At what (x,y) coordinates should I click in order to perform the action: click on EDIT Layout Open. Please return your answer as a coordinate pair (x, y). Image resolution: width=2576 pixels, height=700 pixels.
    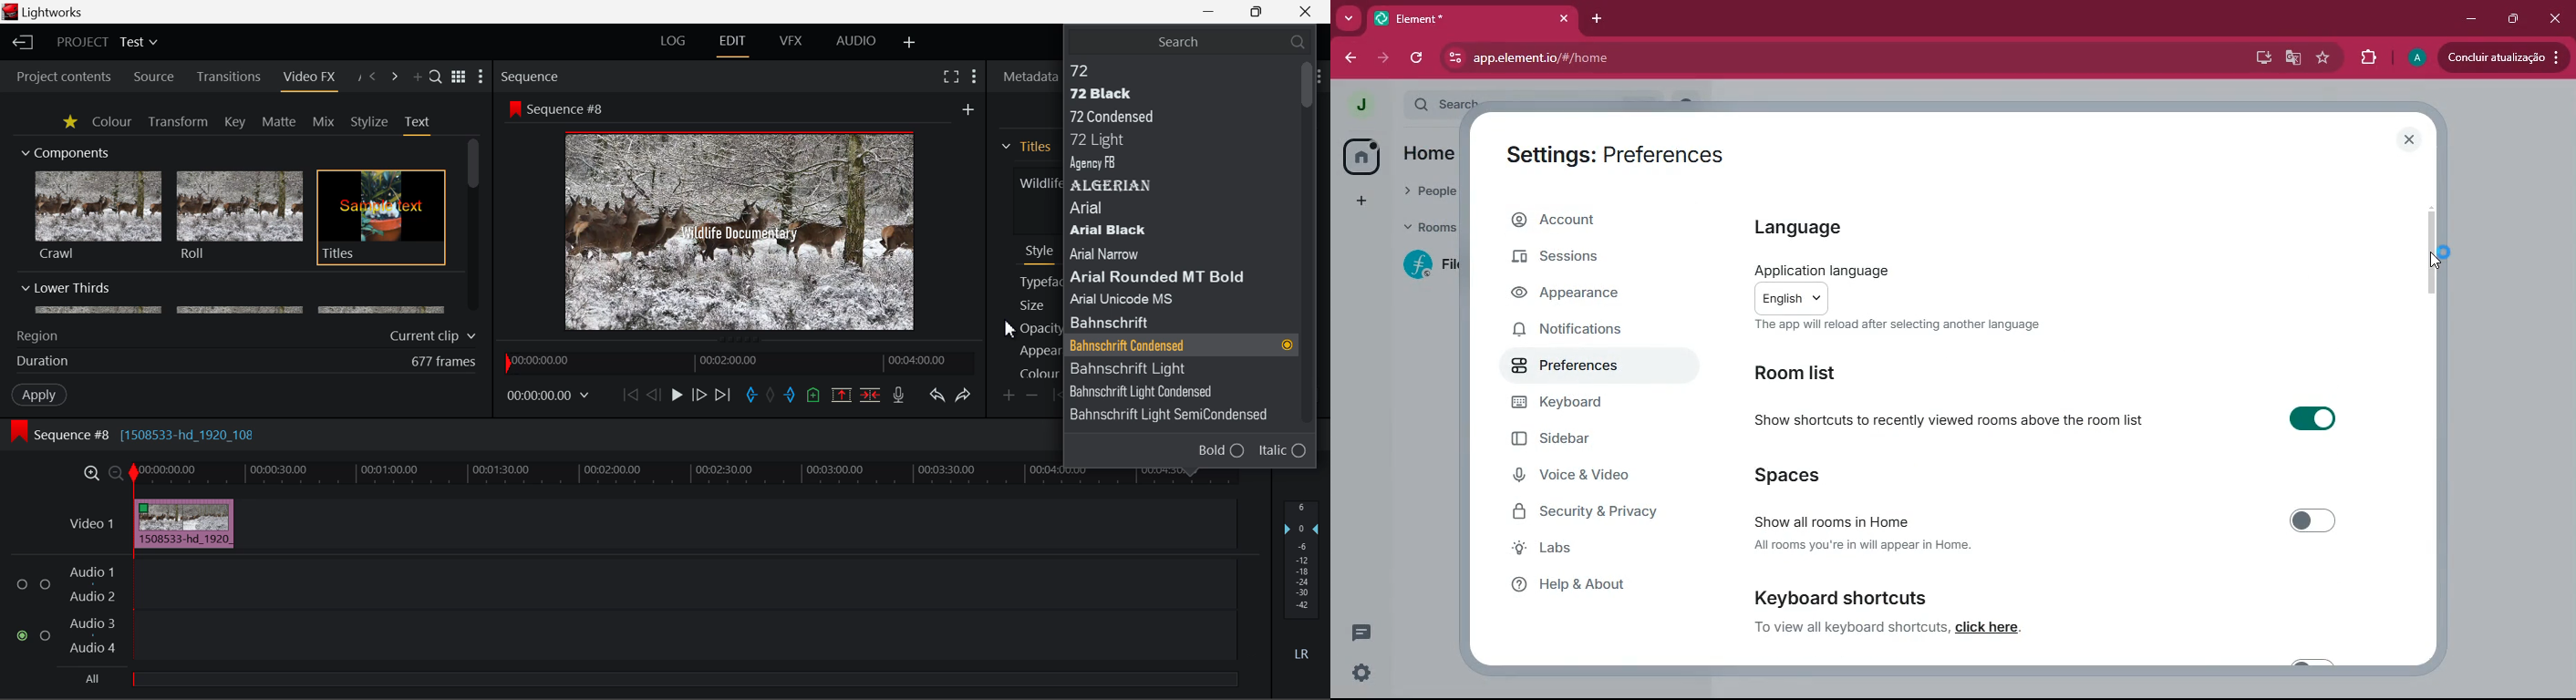
    Looking at the image, I should click on (736, 46).